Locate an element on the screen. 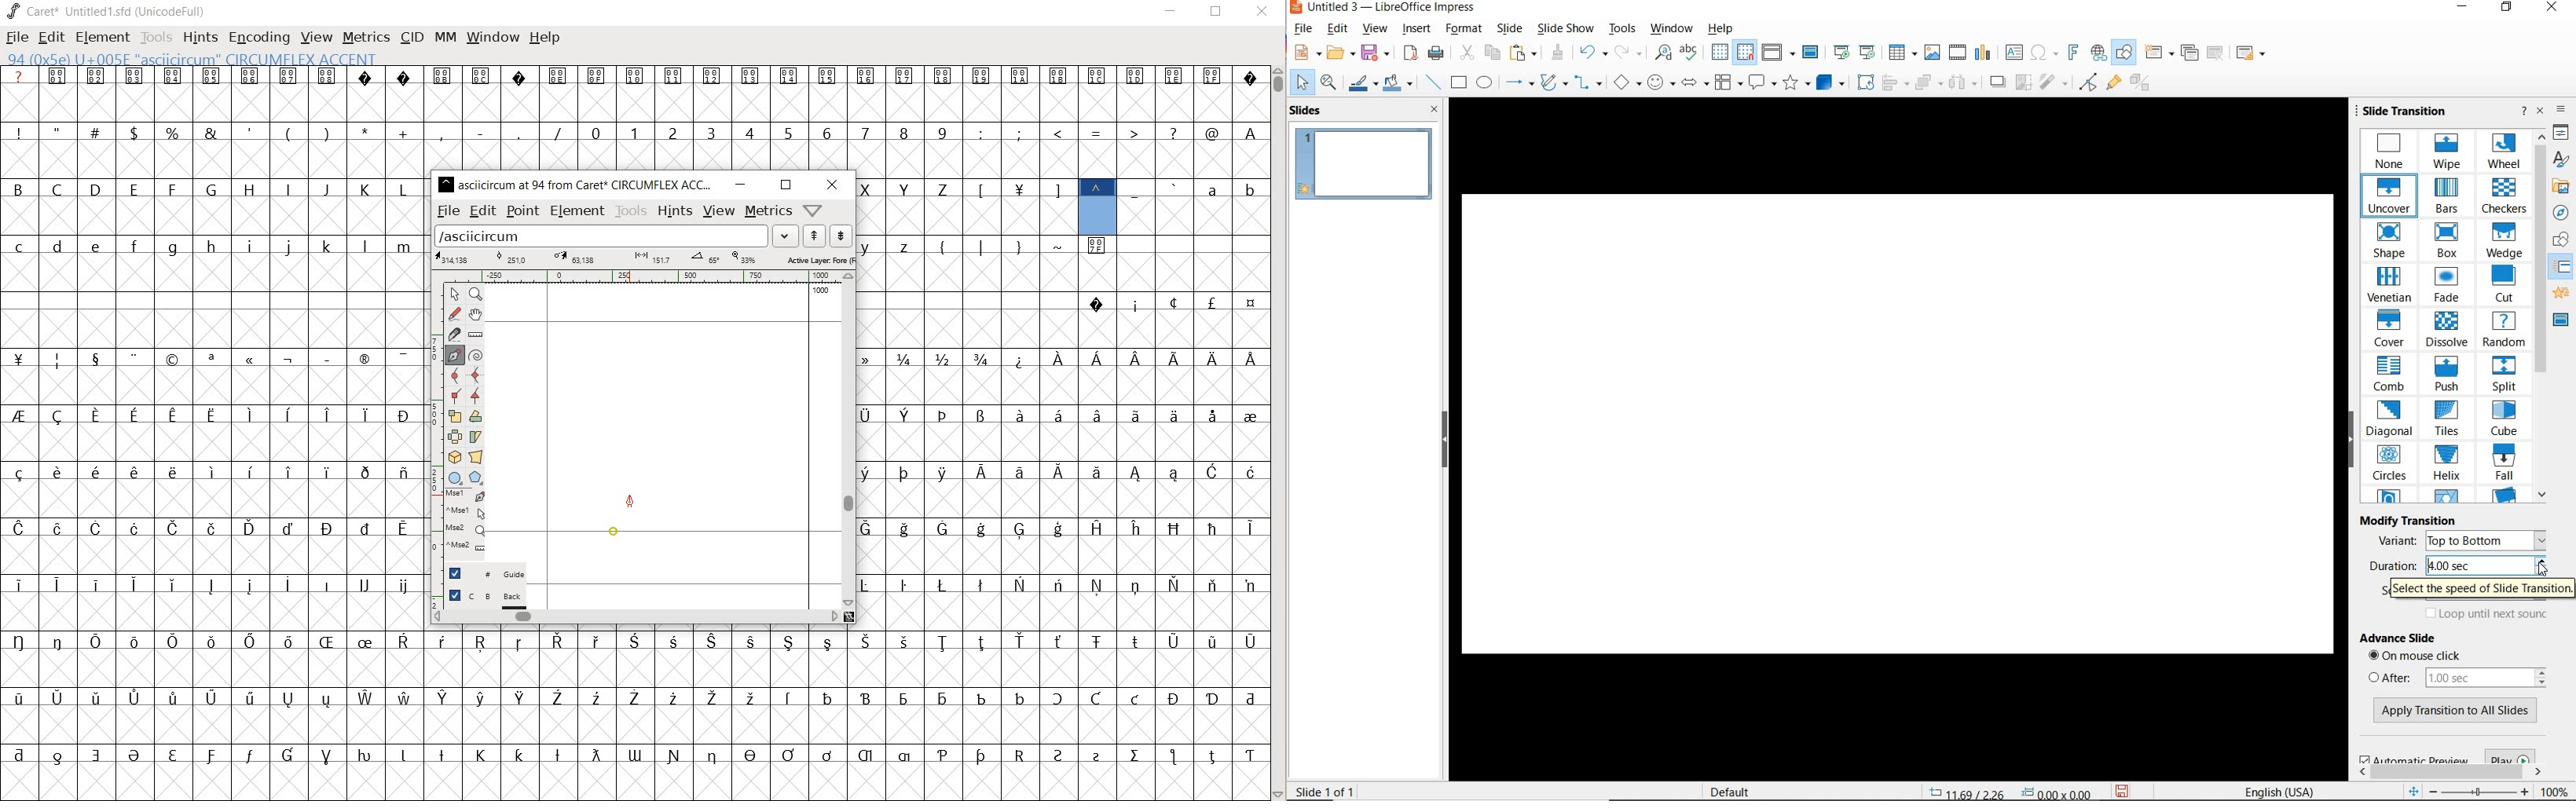 This screenshot has height=812, width=2576. DURATION:  is located at coordinates (2393, 564).